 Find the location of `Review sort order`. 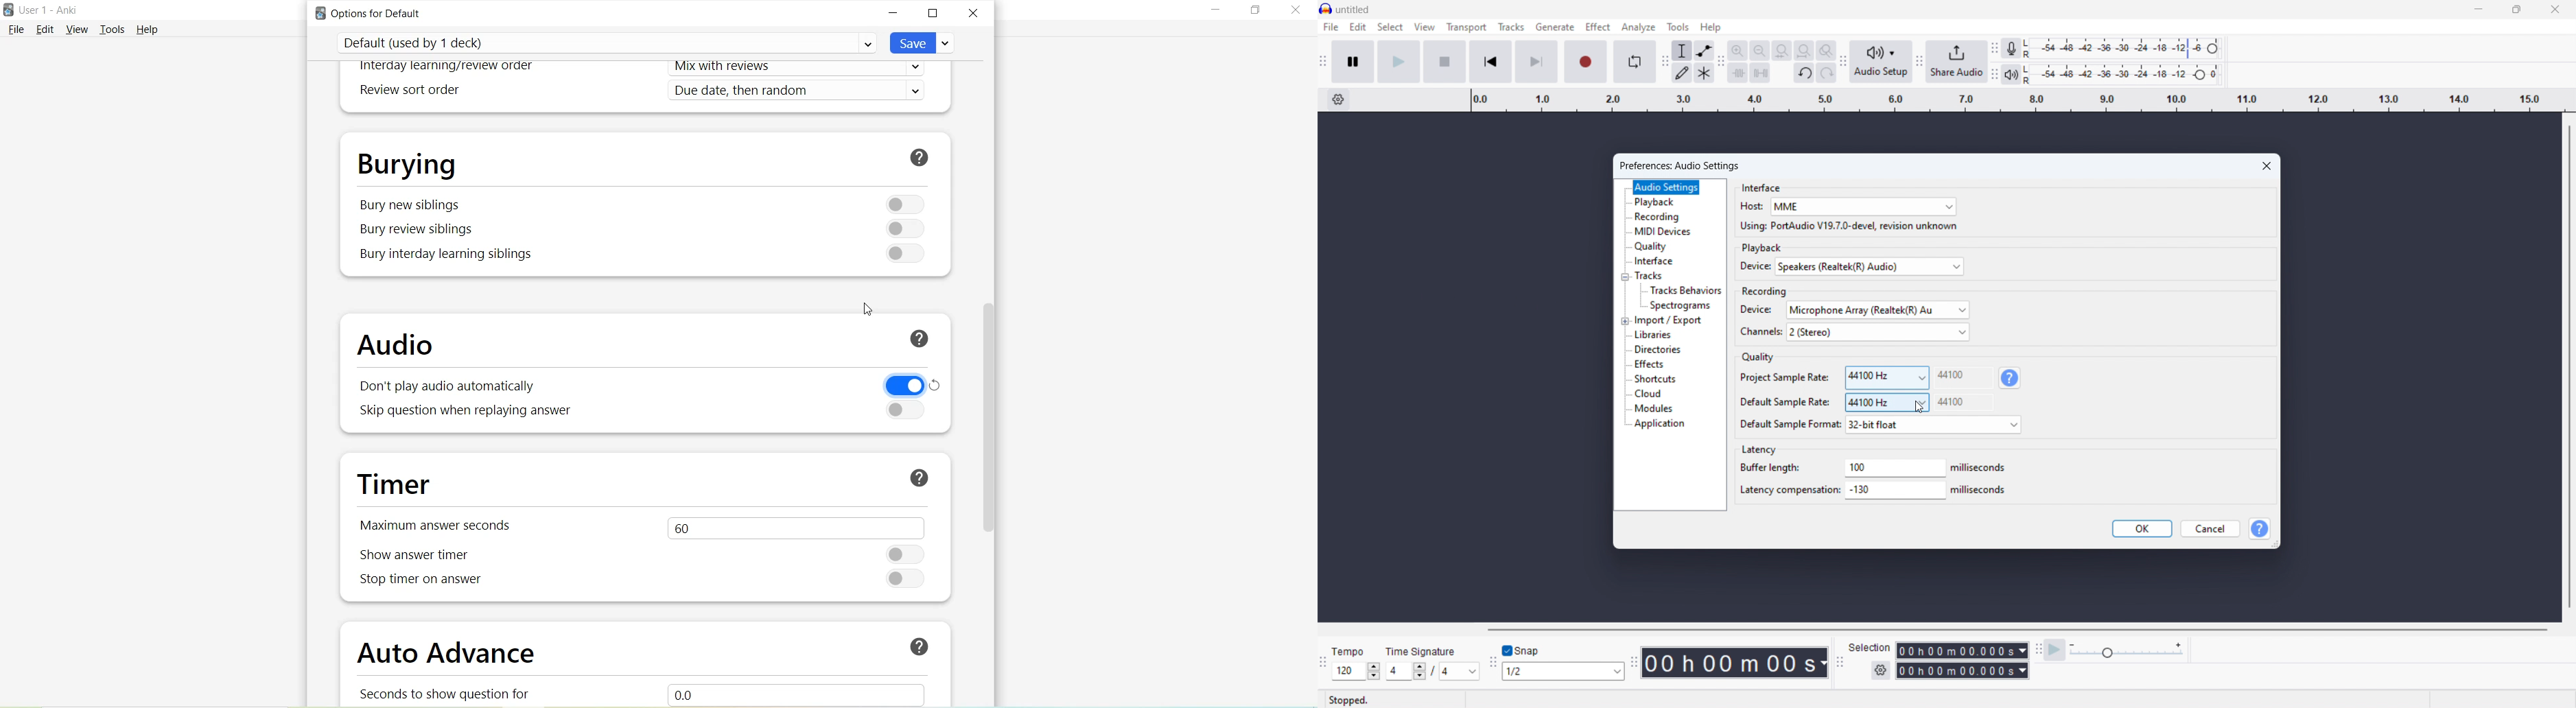

Review sort order is located at coordinates (408, 91).